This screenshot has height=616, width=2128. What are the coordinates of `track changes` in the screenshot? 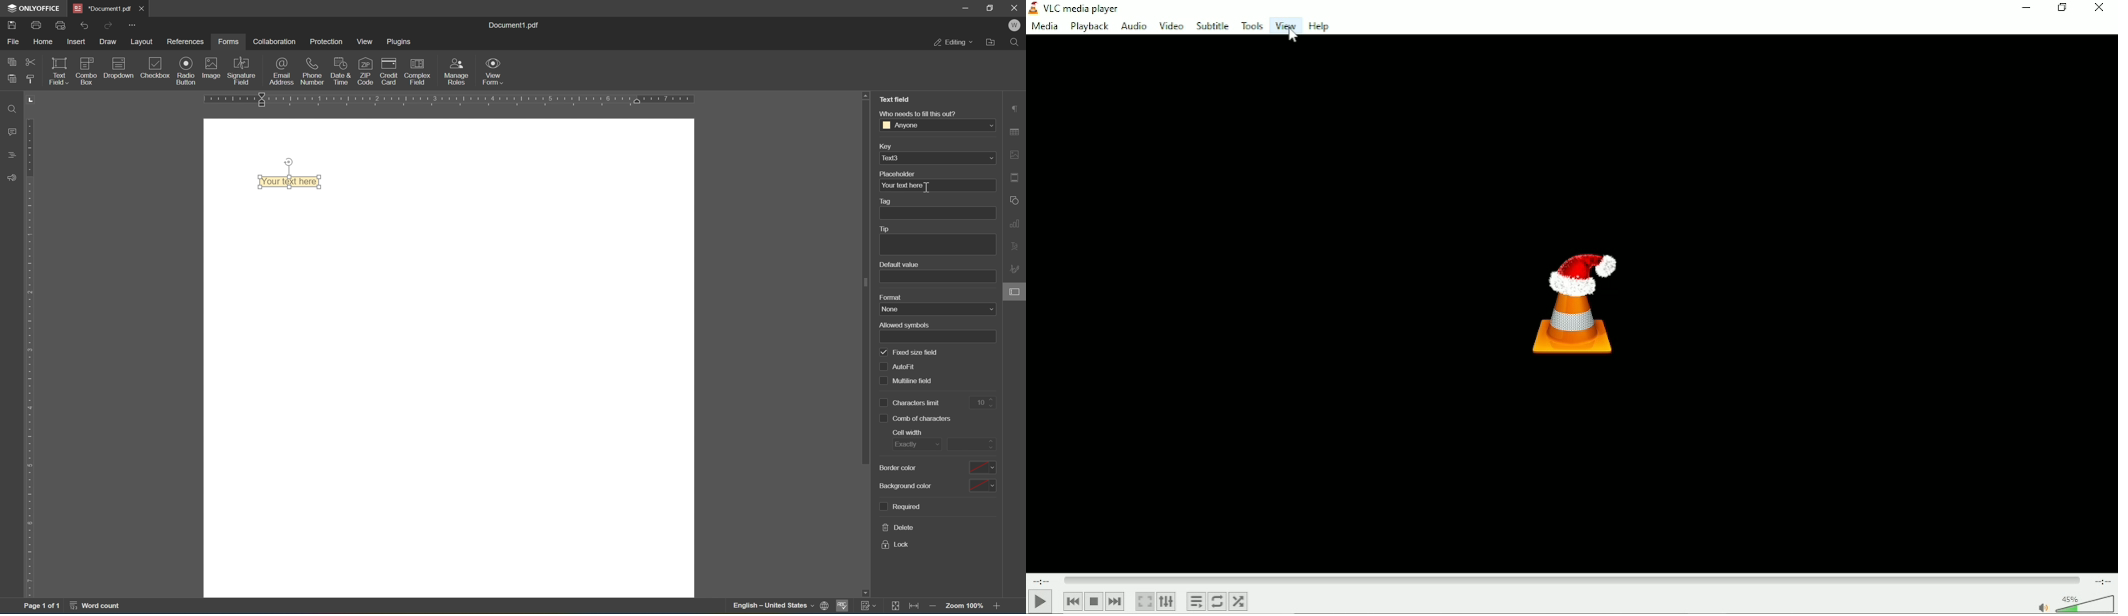 It's located at (871, 606).